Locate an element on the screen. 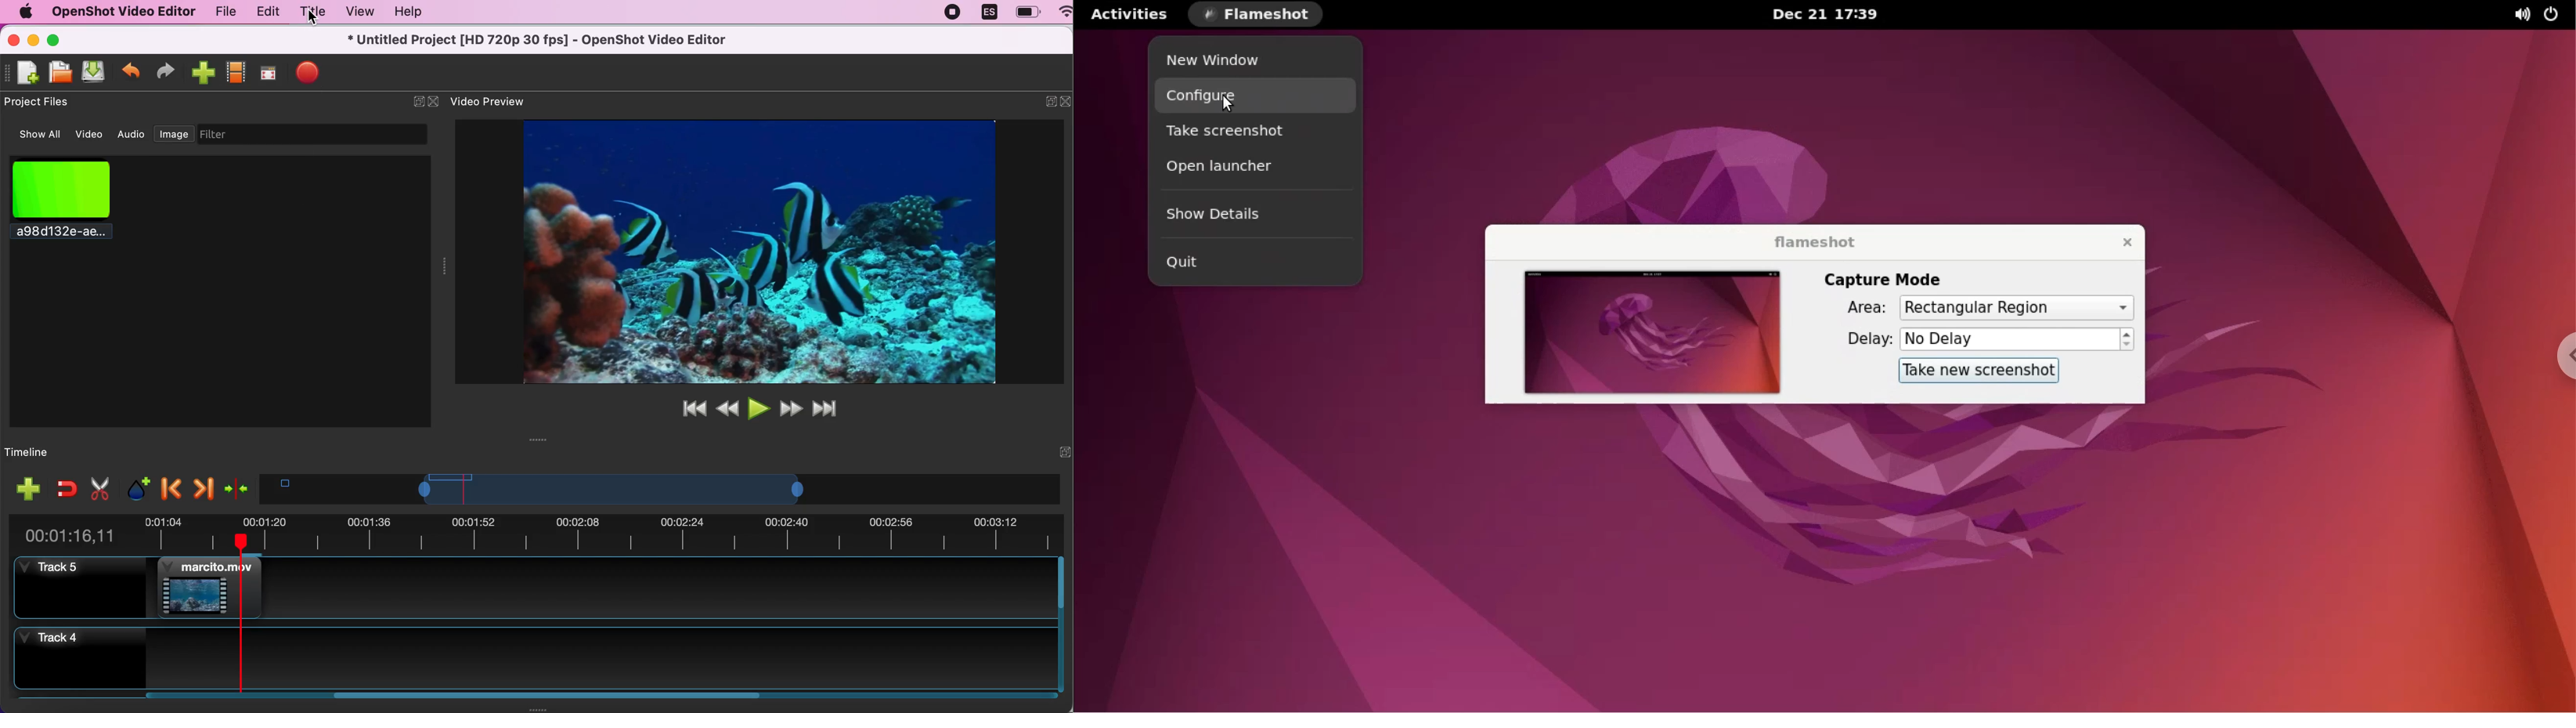 This screenshot has width=2576, height=728. new file is located at coordinates (24, 73).